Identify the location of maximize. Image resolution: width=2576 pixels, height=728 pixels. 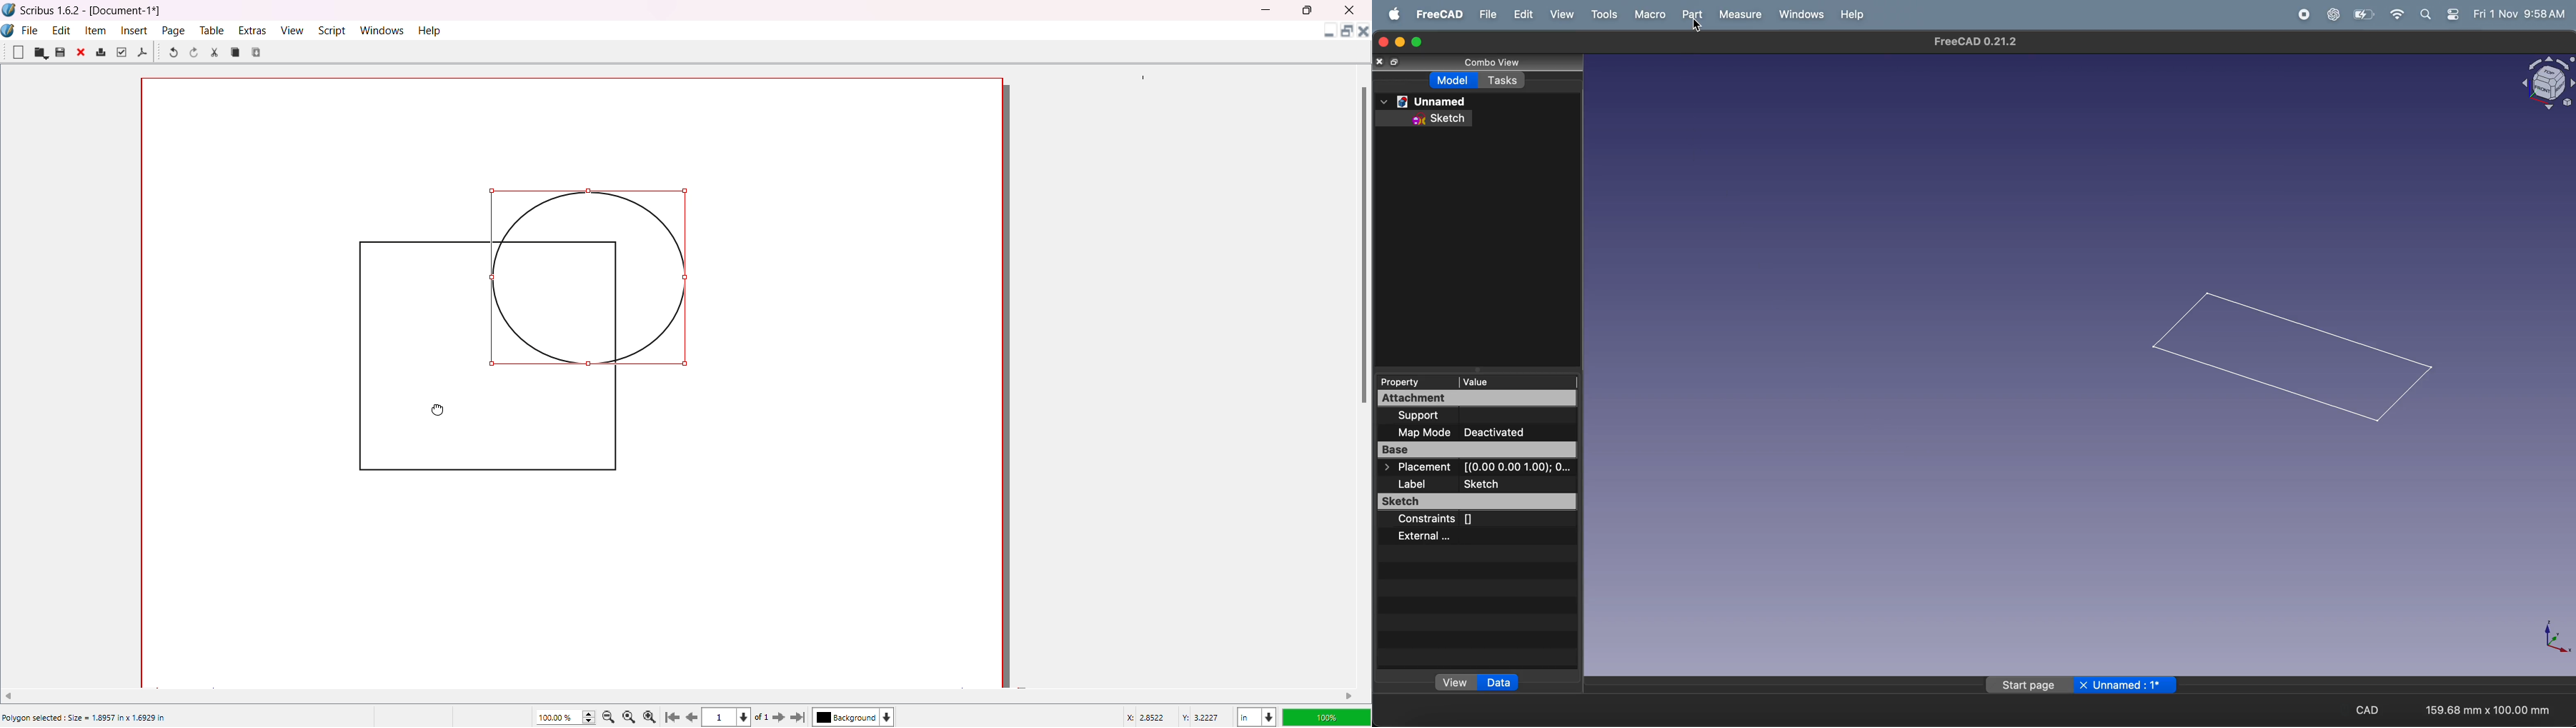
(1419, 41).